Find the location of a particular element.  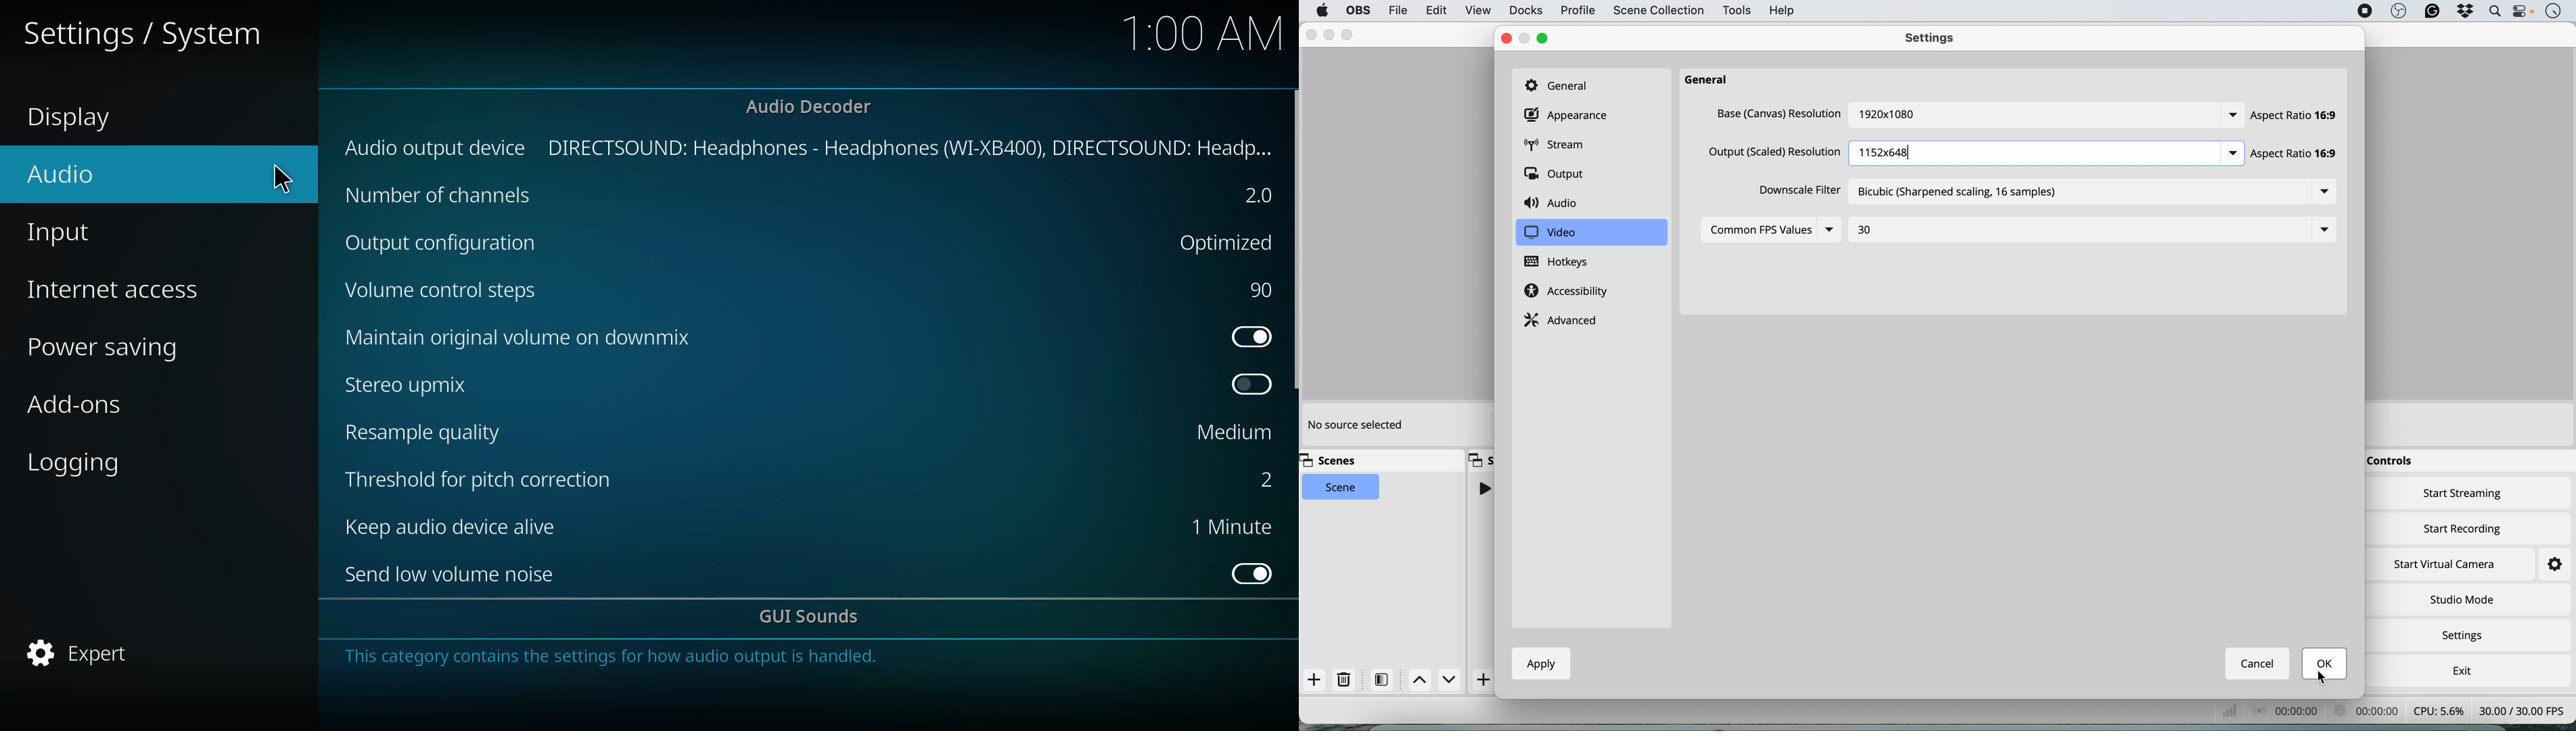

hotkeys is located at coordinates (1565, 262).